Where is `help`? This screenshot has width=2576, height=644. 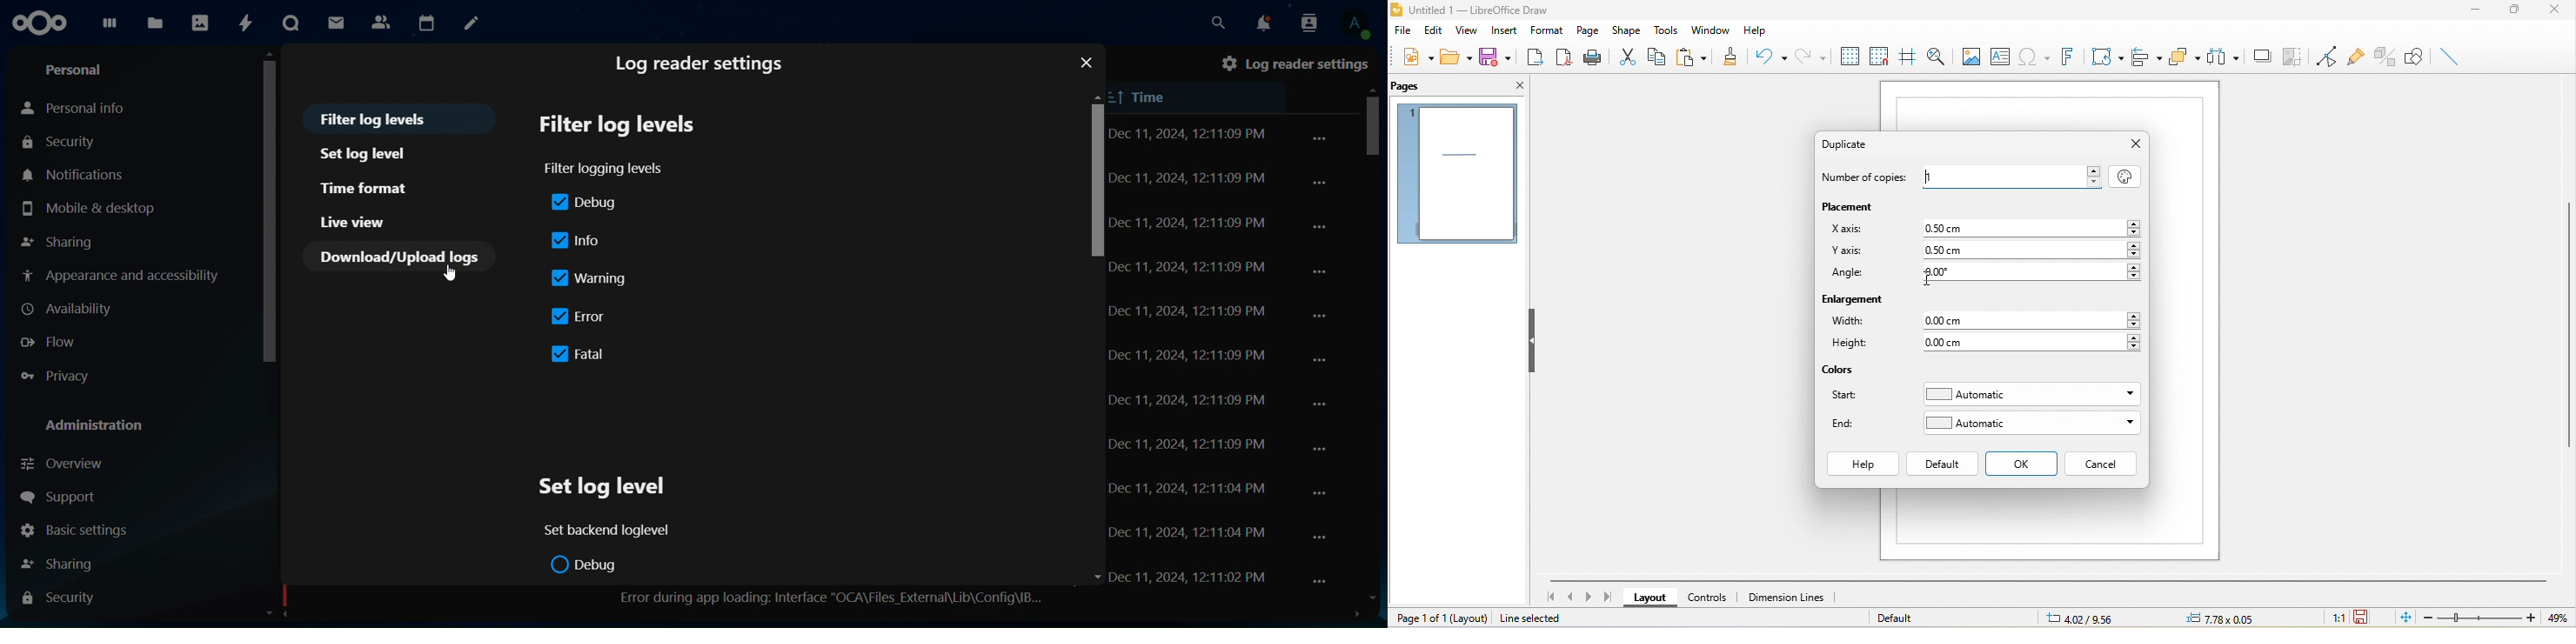 help is located at coordinates (1762, 31).